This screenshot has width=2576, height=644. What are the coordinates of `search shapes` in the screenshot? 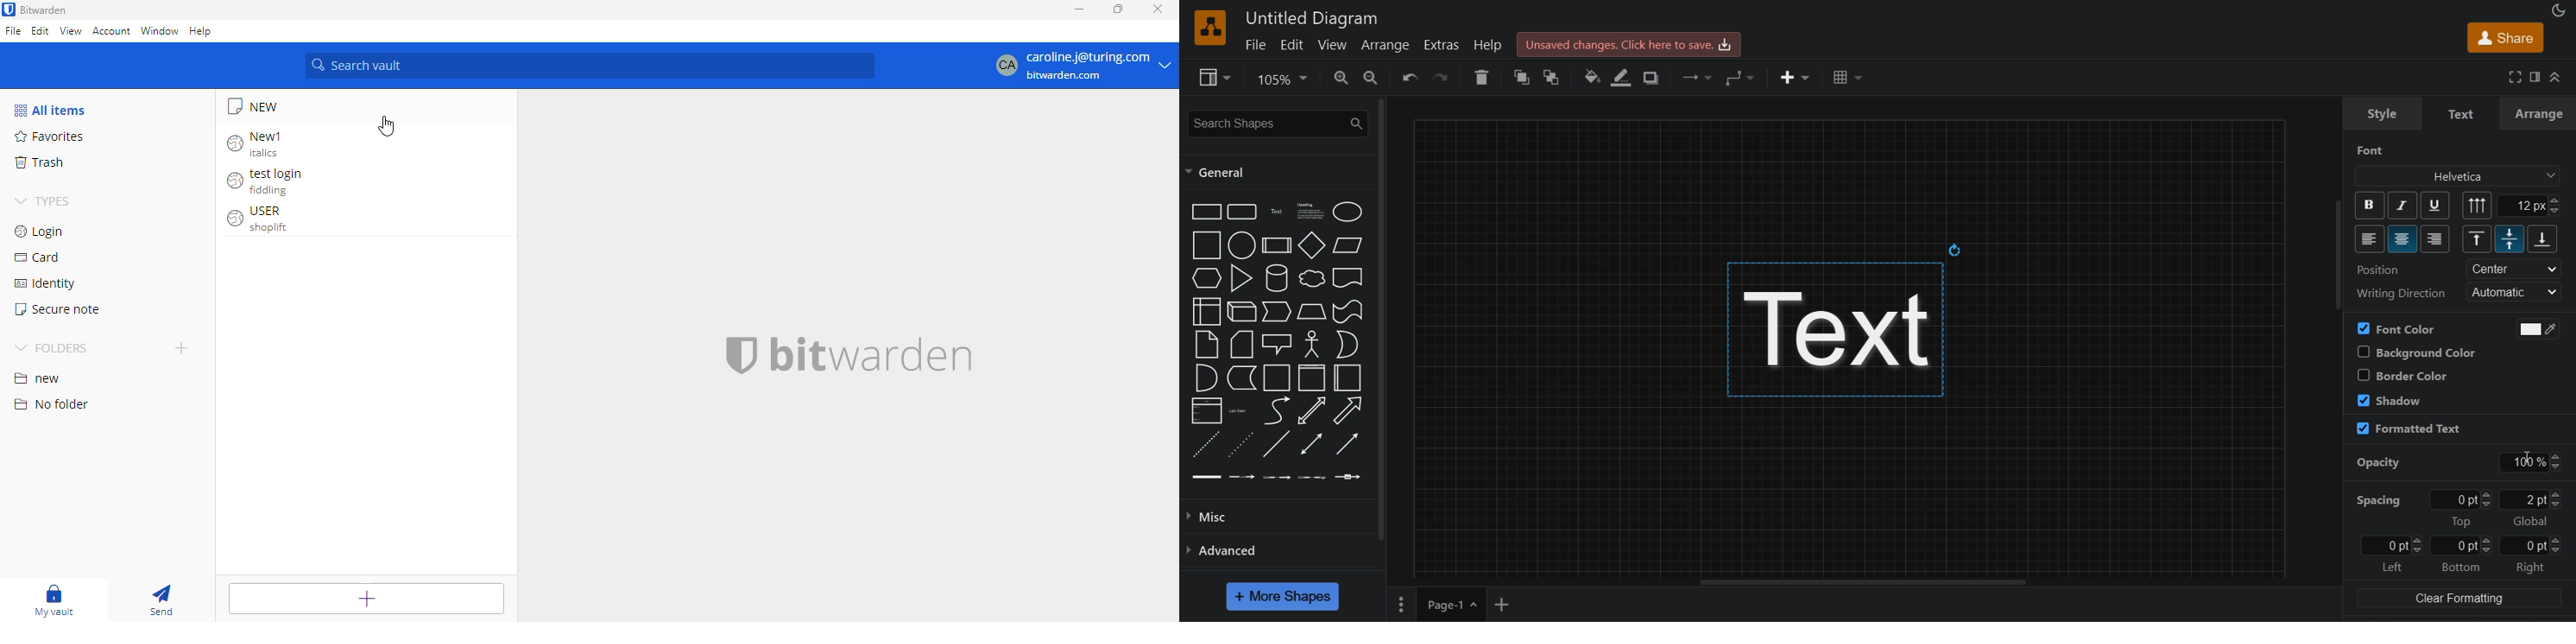 It's located at (1275, 124).